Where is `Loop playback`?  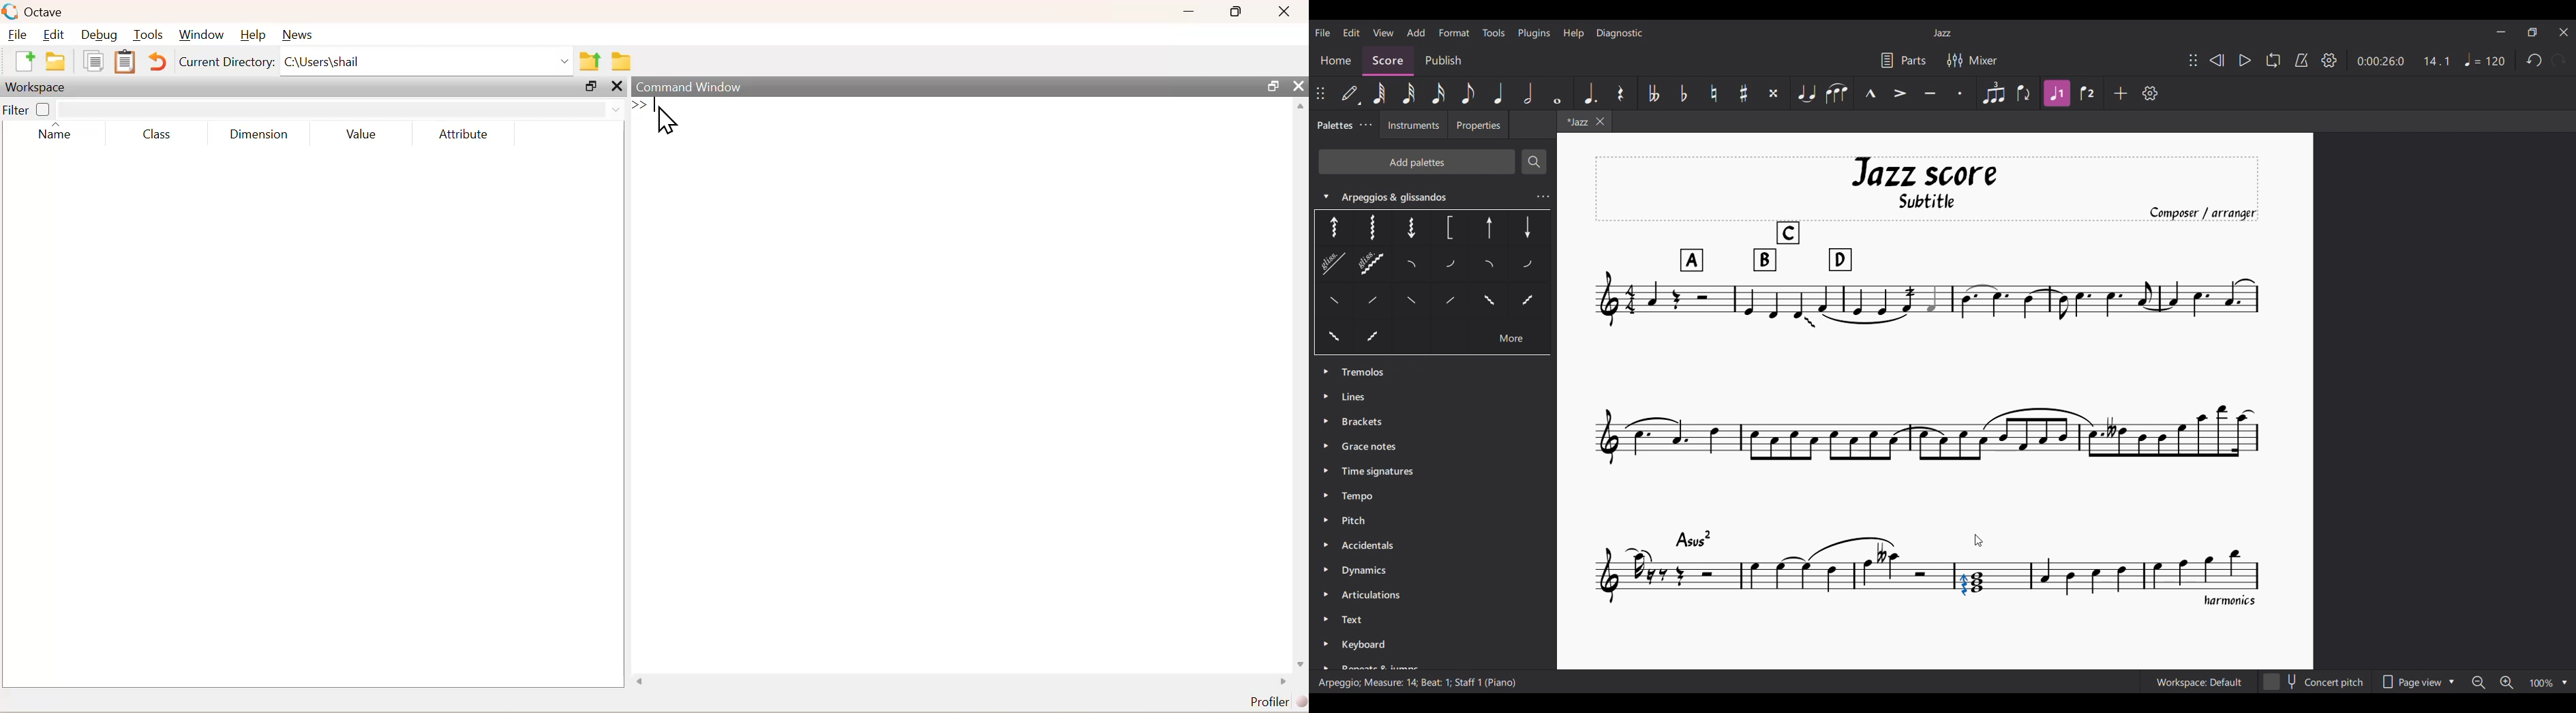
Loop playback is located at coordinates (2274, 60).